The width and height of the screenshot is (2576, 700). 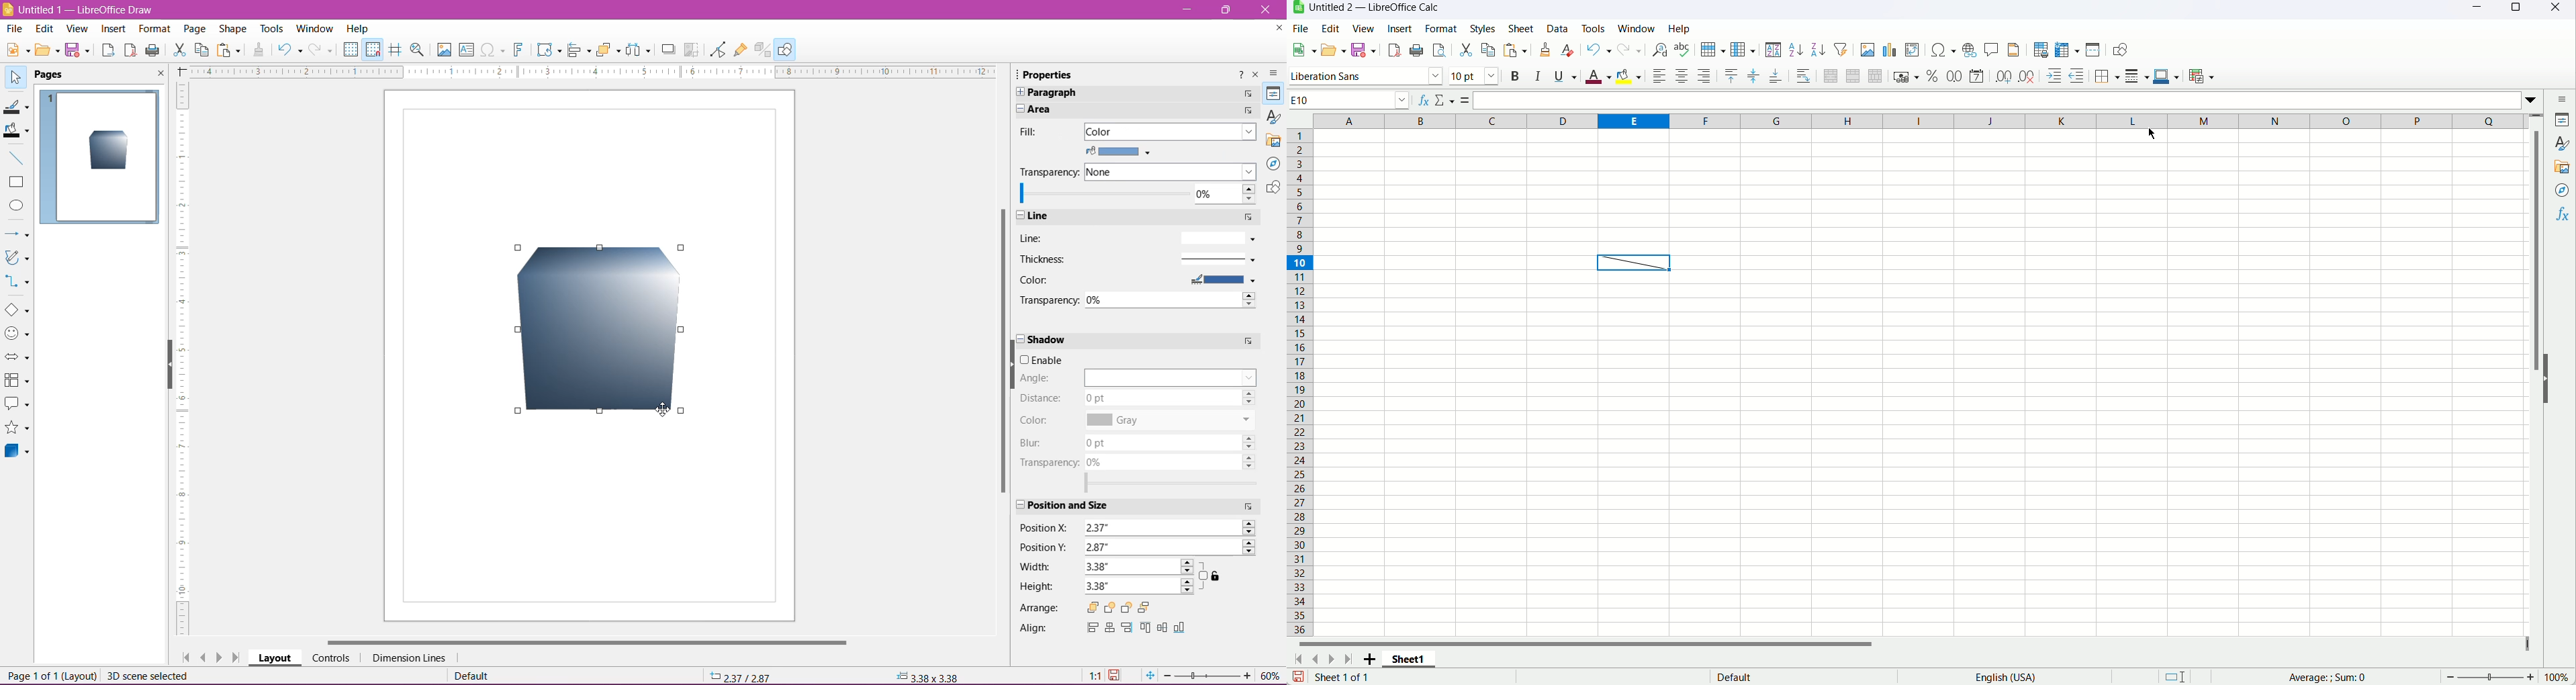 I want to click on Fill, so click(x=1033, y=131).